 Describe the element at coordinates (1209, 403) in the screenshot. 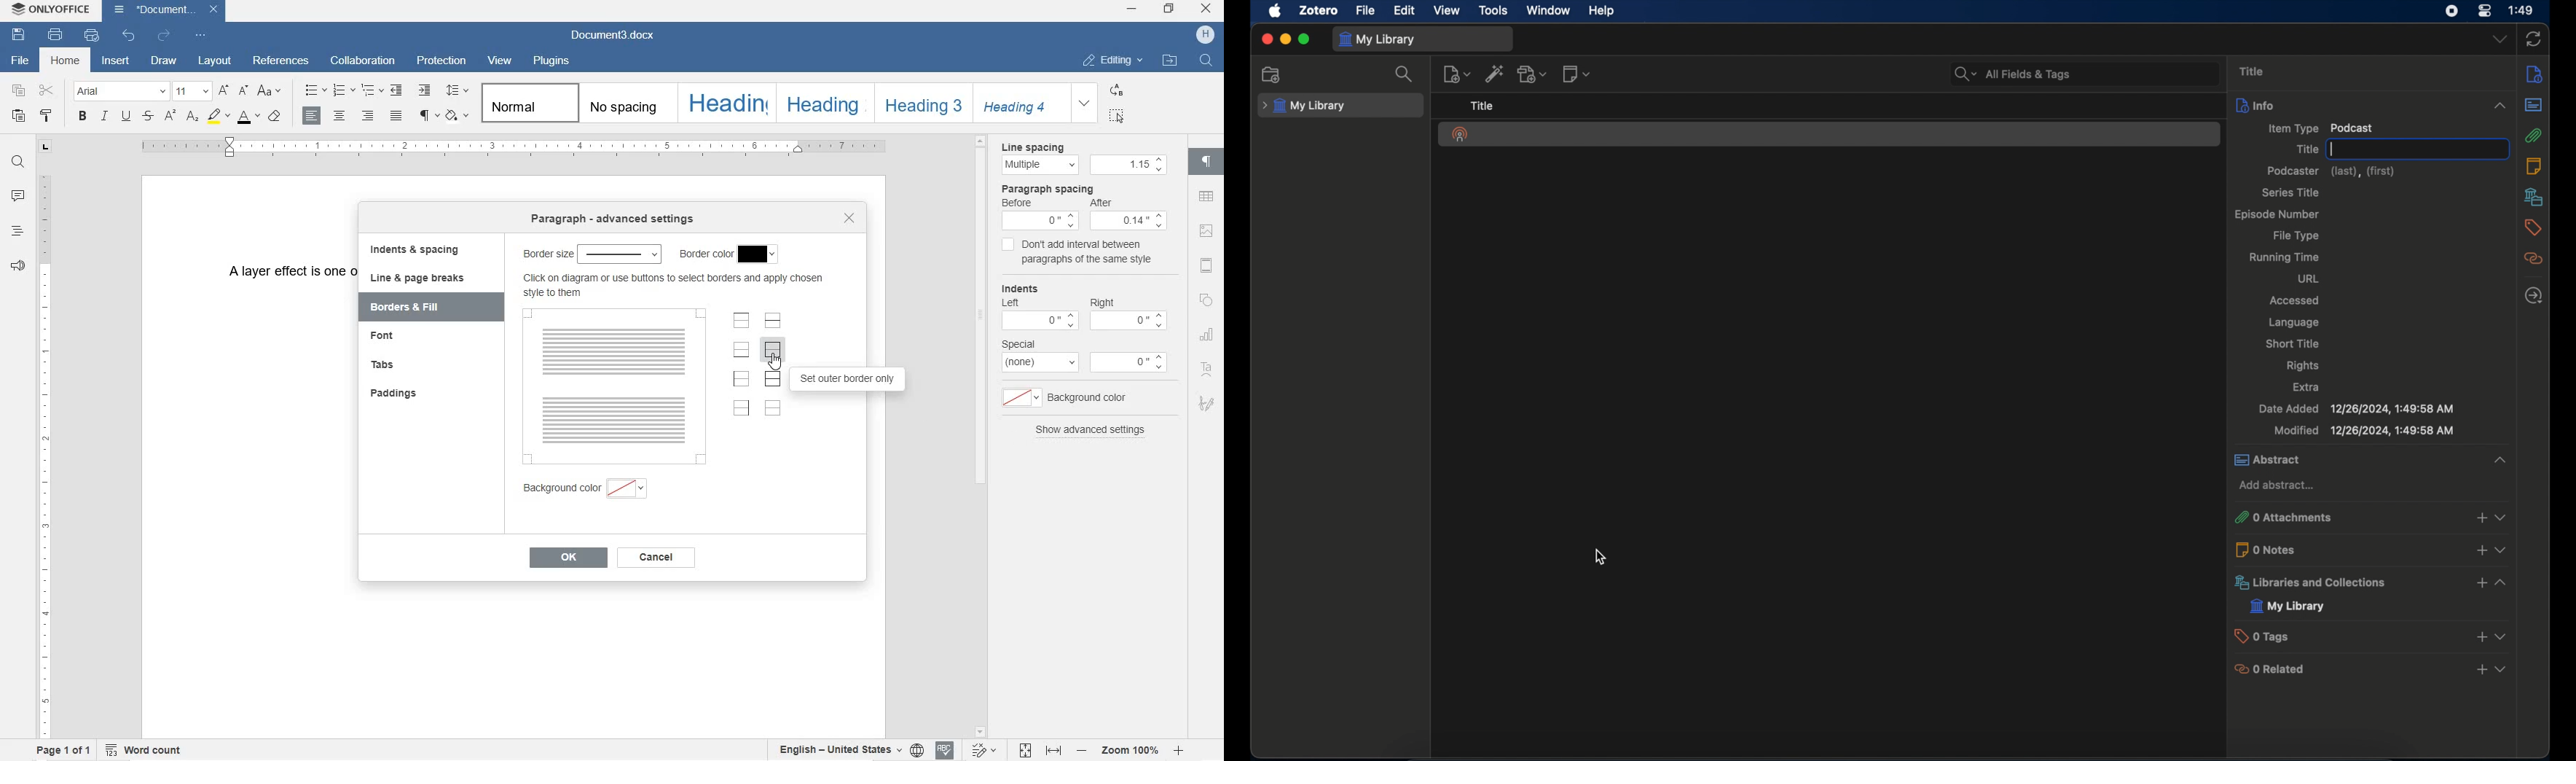

I see `SIGNATURE` at that location.